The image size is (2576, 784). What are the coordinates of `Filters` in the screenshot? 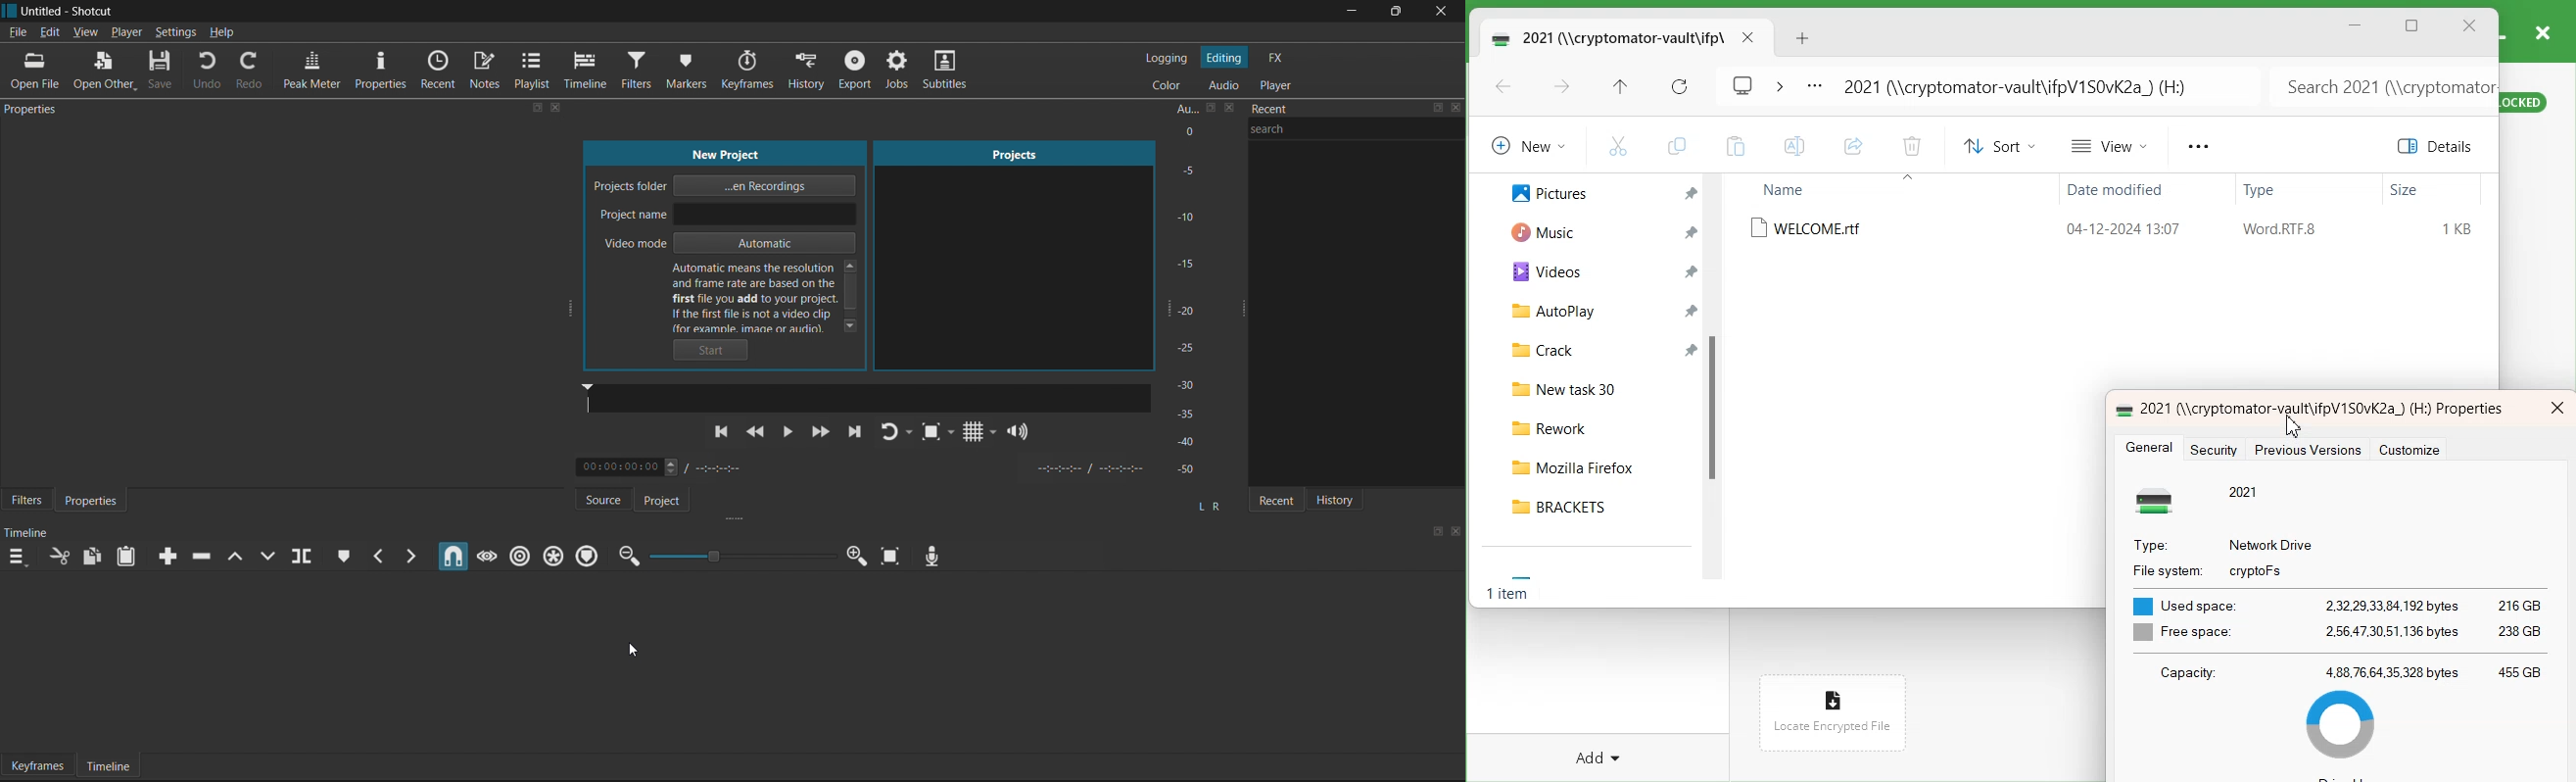 It's located at (640, 70).